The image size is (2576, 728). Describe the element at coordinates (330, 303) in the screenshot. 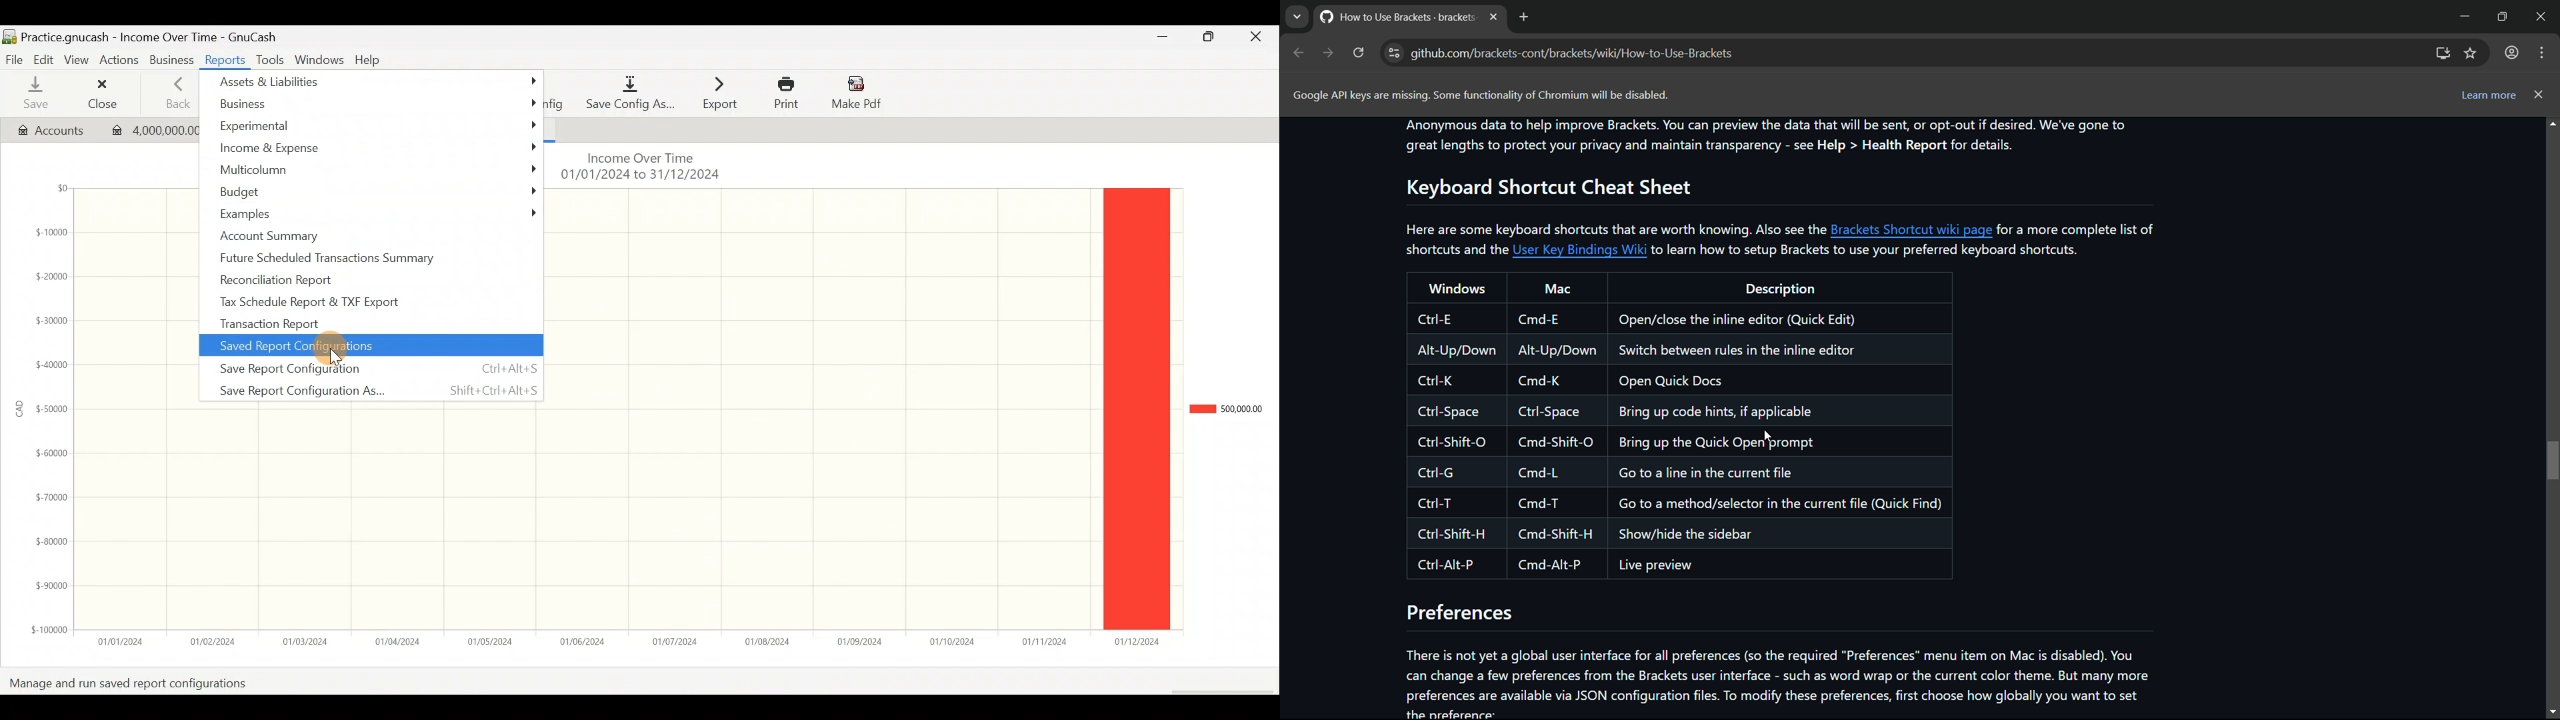

I see `Tax schedule report & TXF export` at that location.